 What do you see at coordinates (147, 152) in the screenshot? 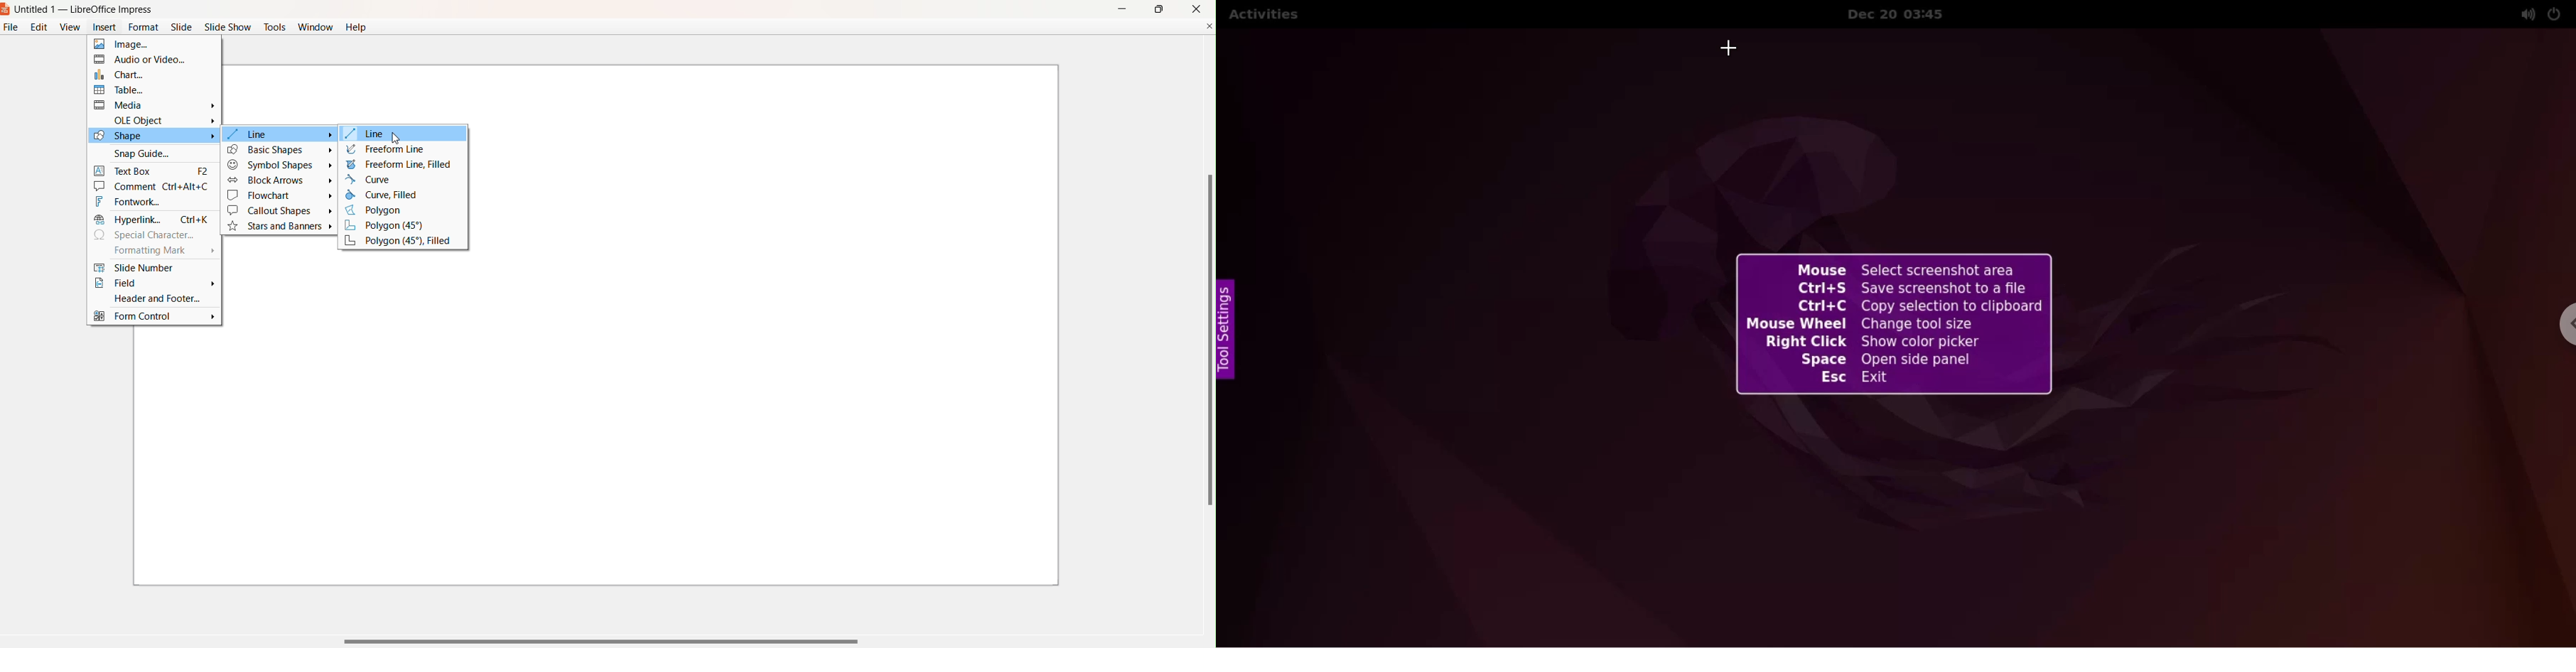
I see `Snap Guide` at bounding box center [147, 152].